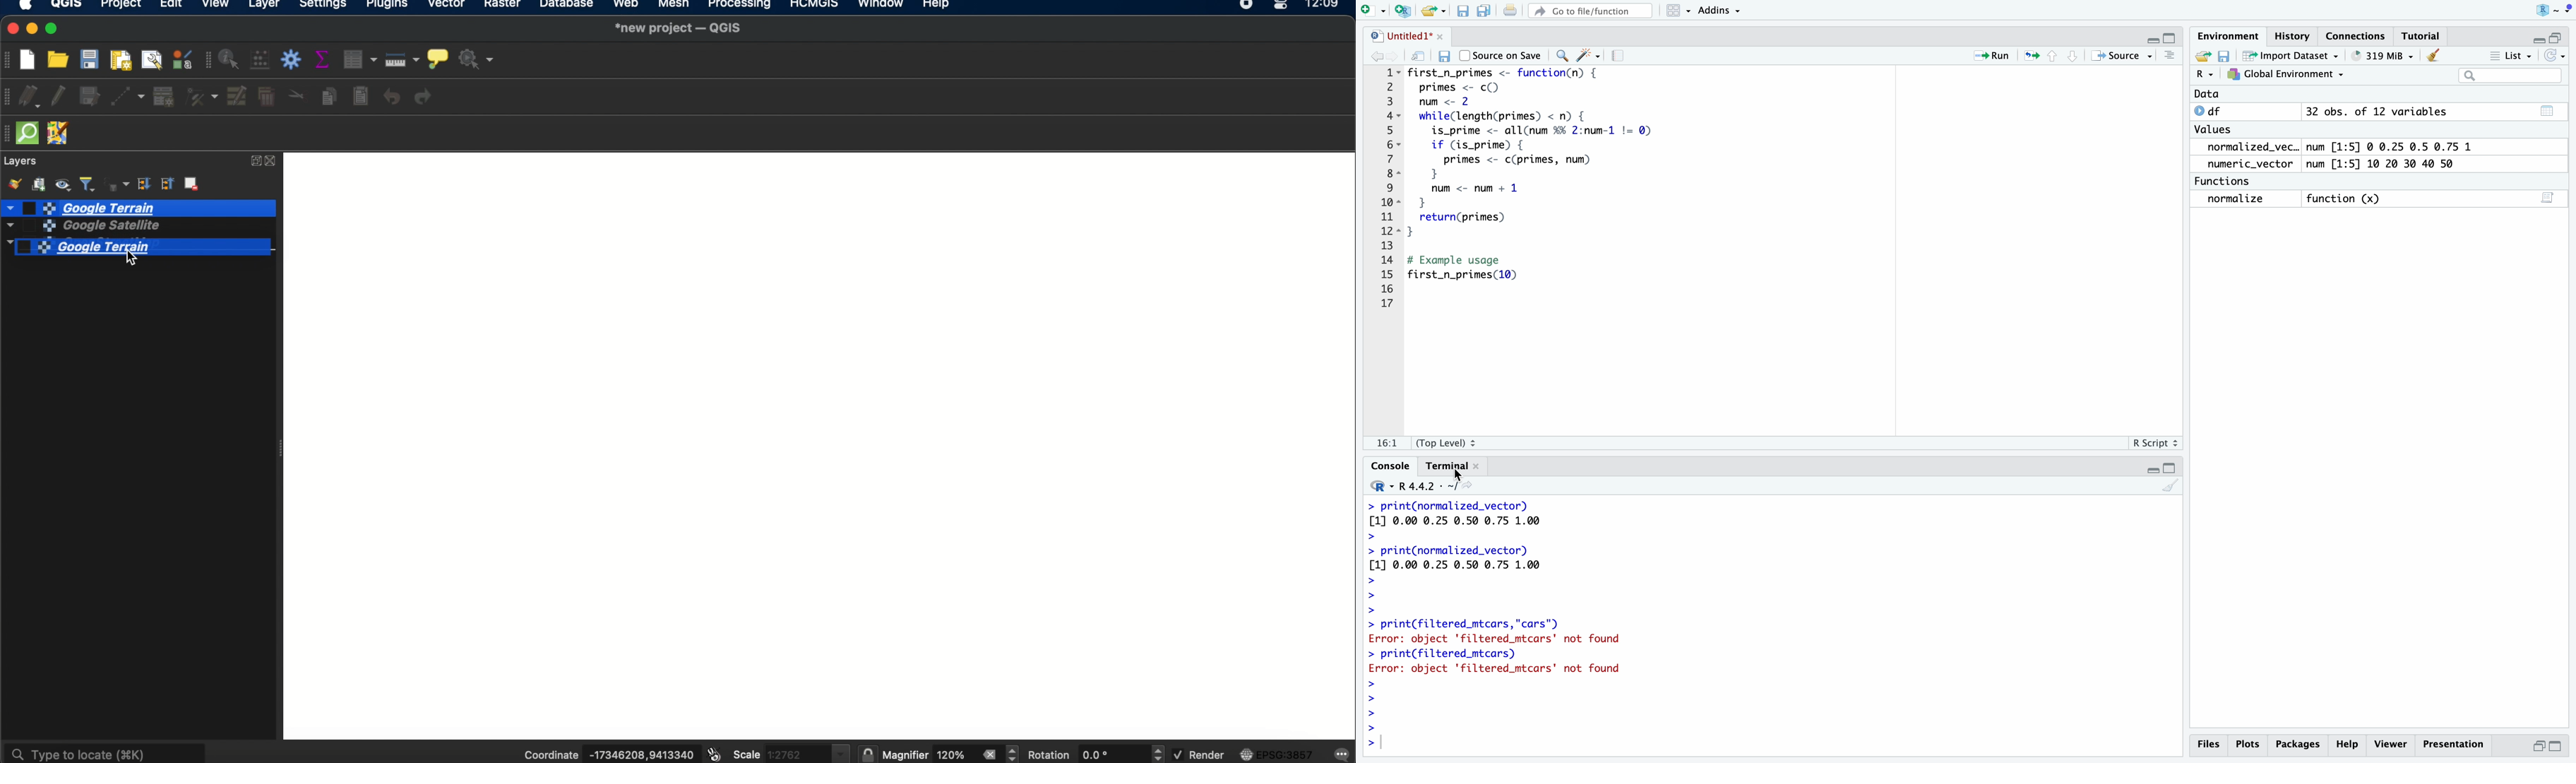 This screenshot has width=2576, height=784. Describe the element at coordinates (1500, 53) in the screenshot. I see `Source on Save` at that location.